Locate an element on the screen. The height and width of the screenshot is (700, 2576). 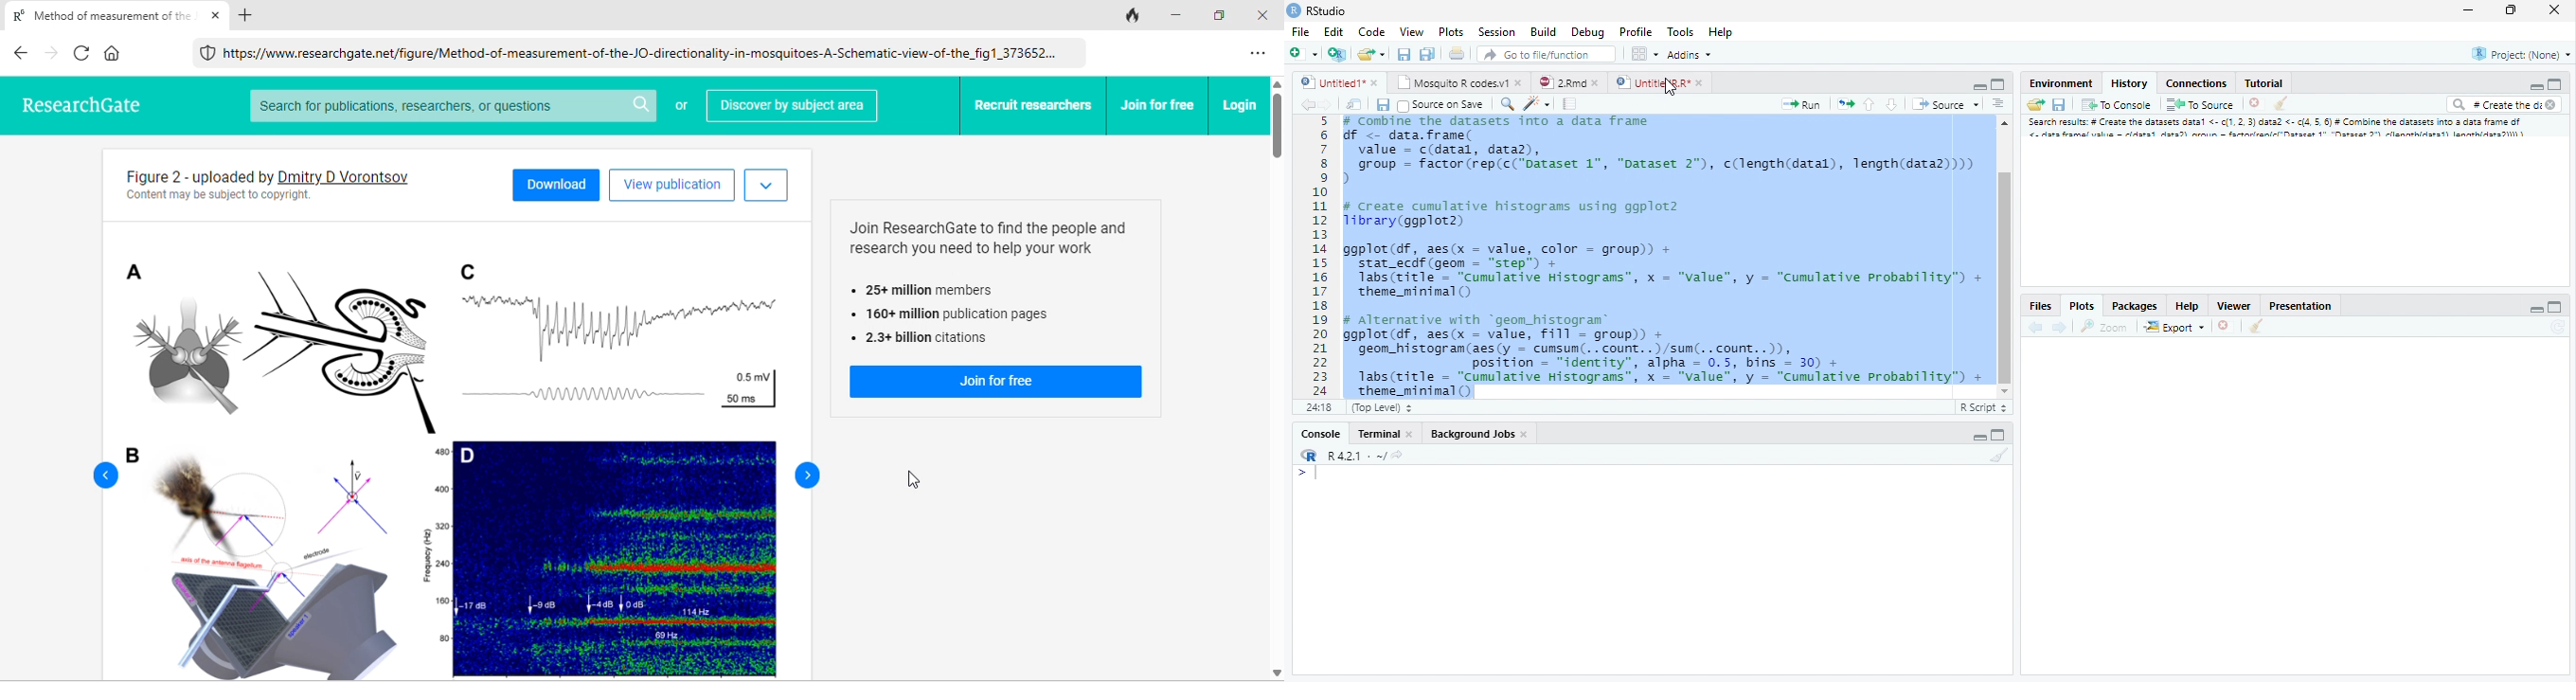
2.Rmd is located at coordinates (1566, 81).